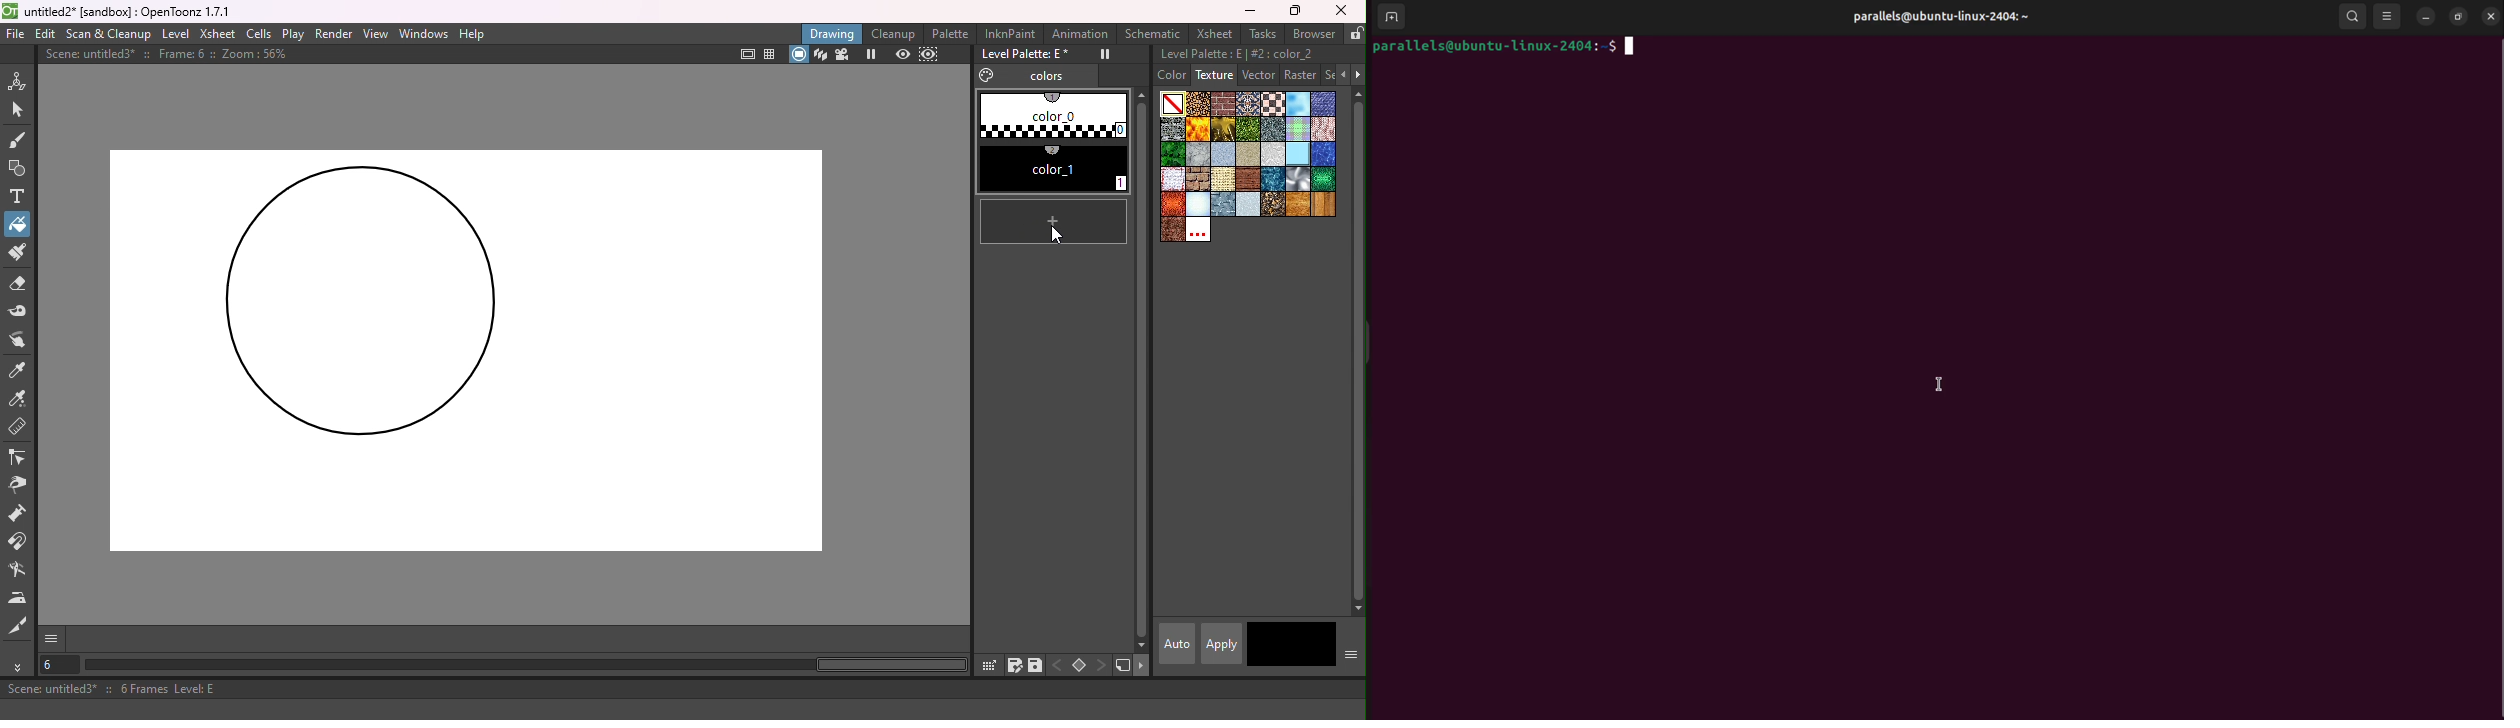 This screenshot has height=728, width=2520. I want to click on resize, so click(2458, 14).